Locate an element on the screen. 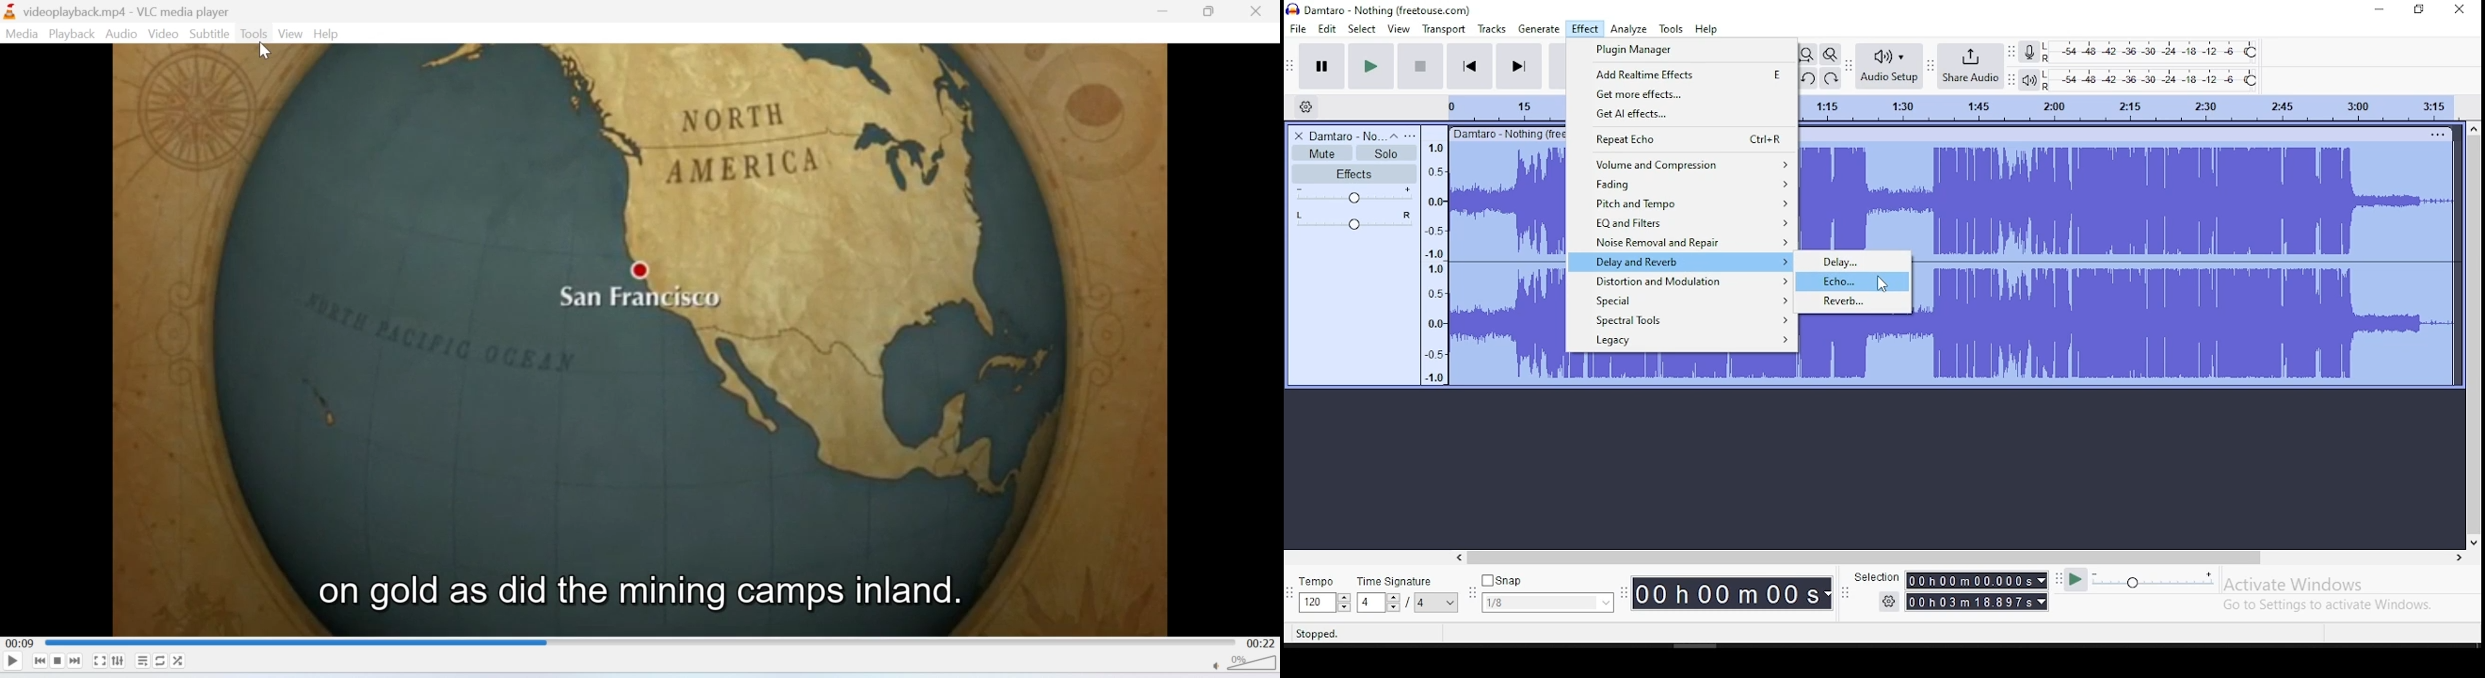 The image size is (2492, 700). time signature is located at coordinates (1405, 579).